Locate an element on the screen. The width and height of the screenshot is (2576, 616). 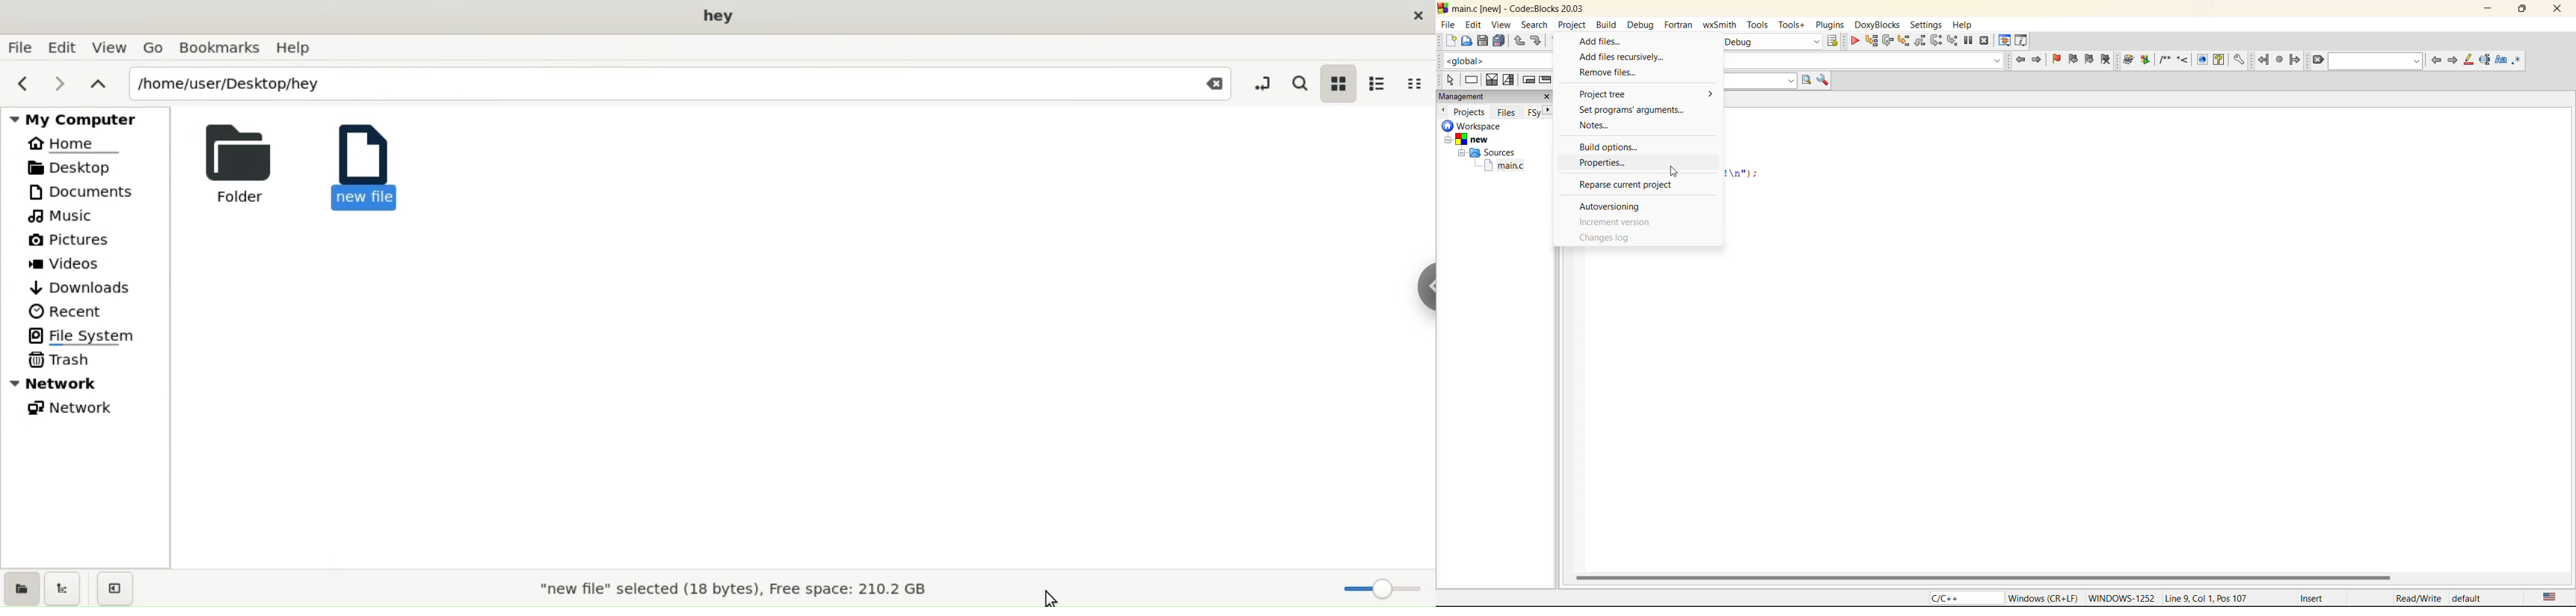
horizontal scroll bar is located at coordinates (1983, 577).